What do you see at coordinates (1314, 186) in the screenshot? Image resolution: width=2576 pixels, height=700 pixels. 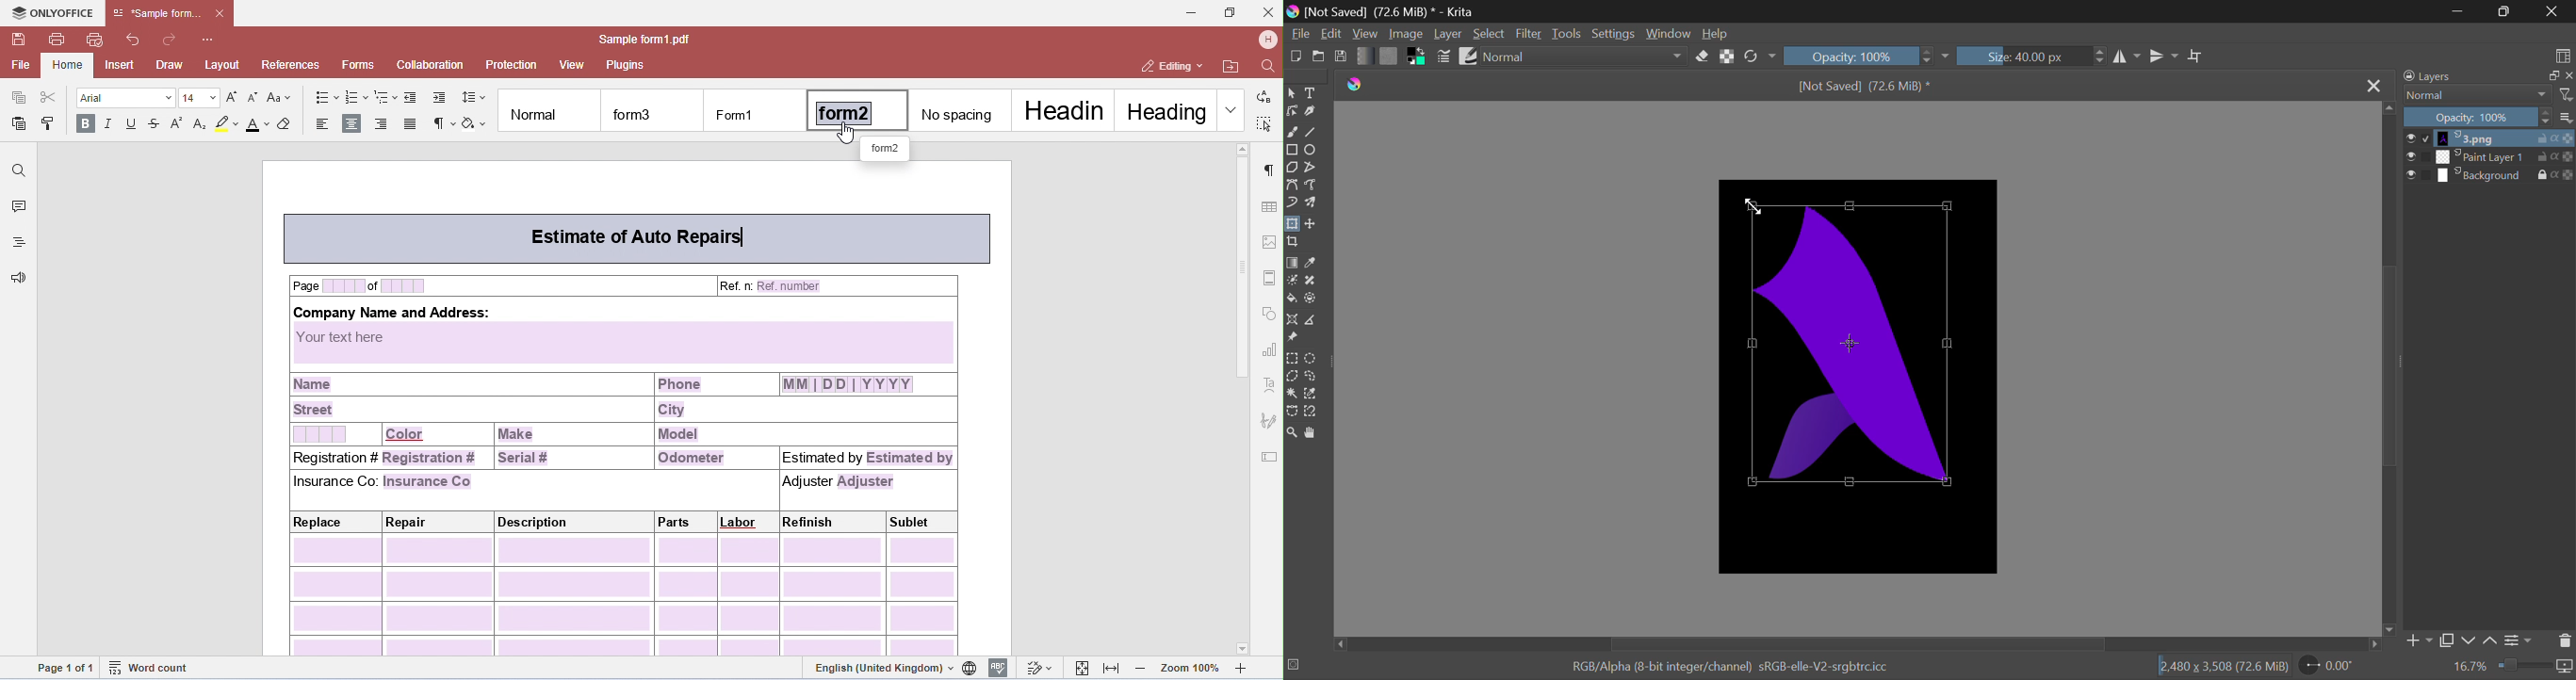 I see `Freehand Path Tool` at bounding box center [1314, 186].